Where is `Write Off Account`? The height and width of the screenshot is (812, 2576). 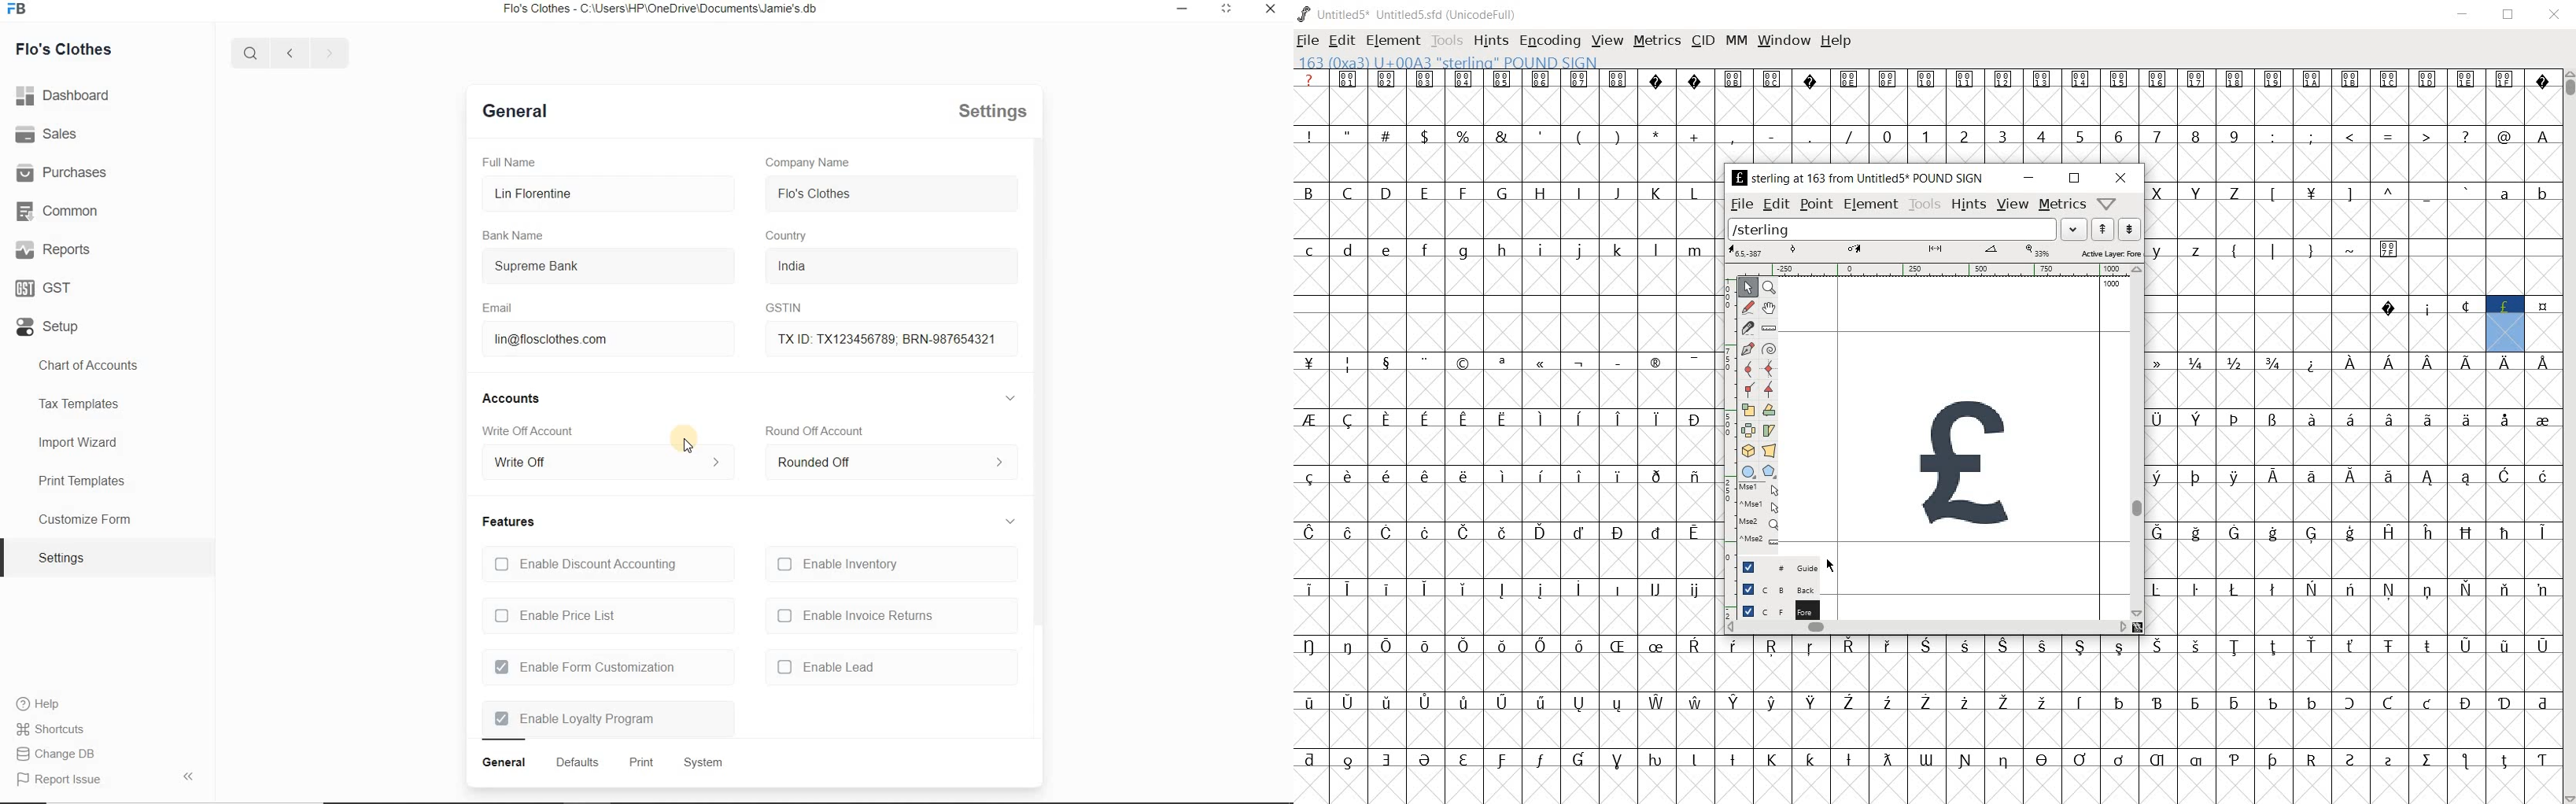
Write Off Account is located at coordinates (527, 430).